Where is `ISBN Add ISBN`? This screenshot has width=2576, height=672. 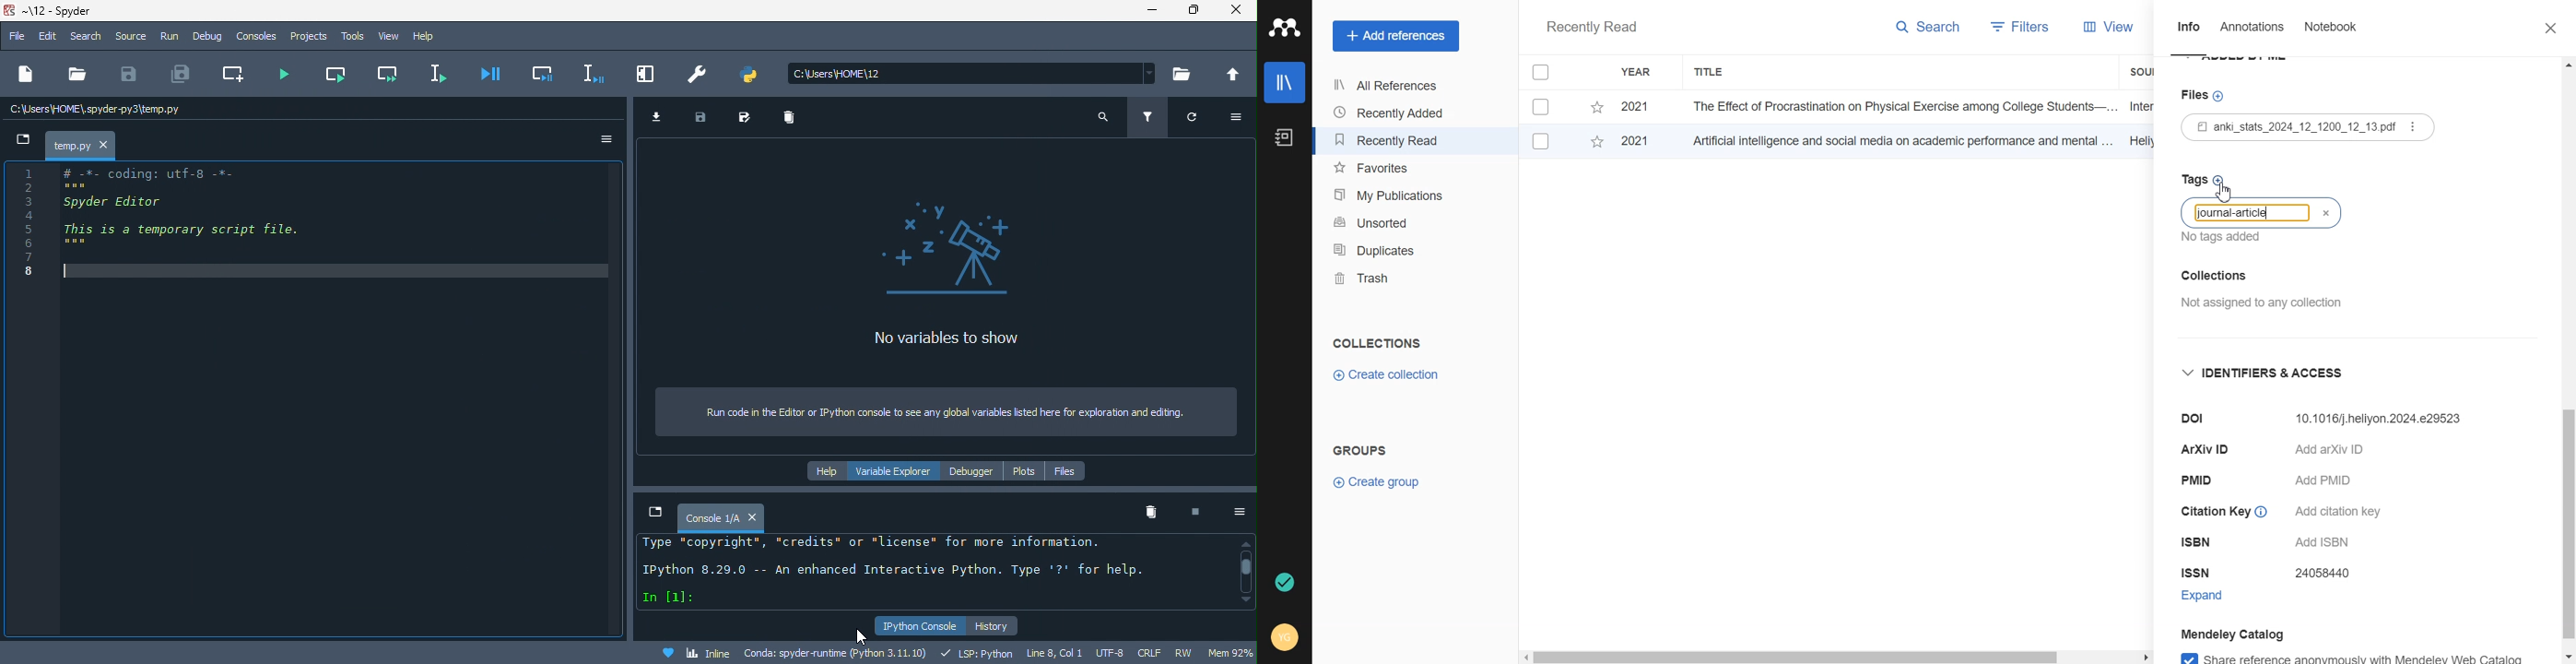 ISBN Add ISBN is located at coordinates (2266, 542).